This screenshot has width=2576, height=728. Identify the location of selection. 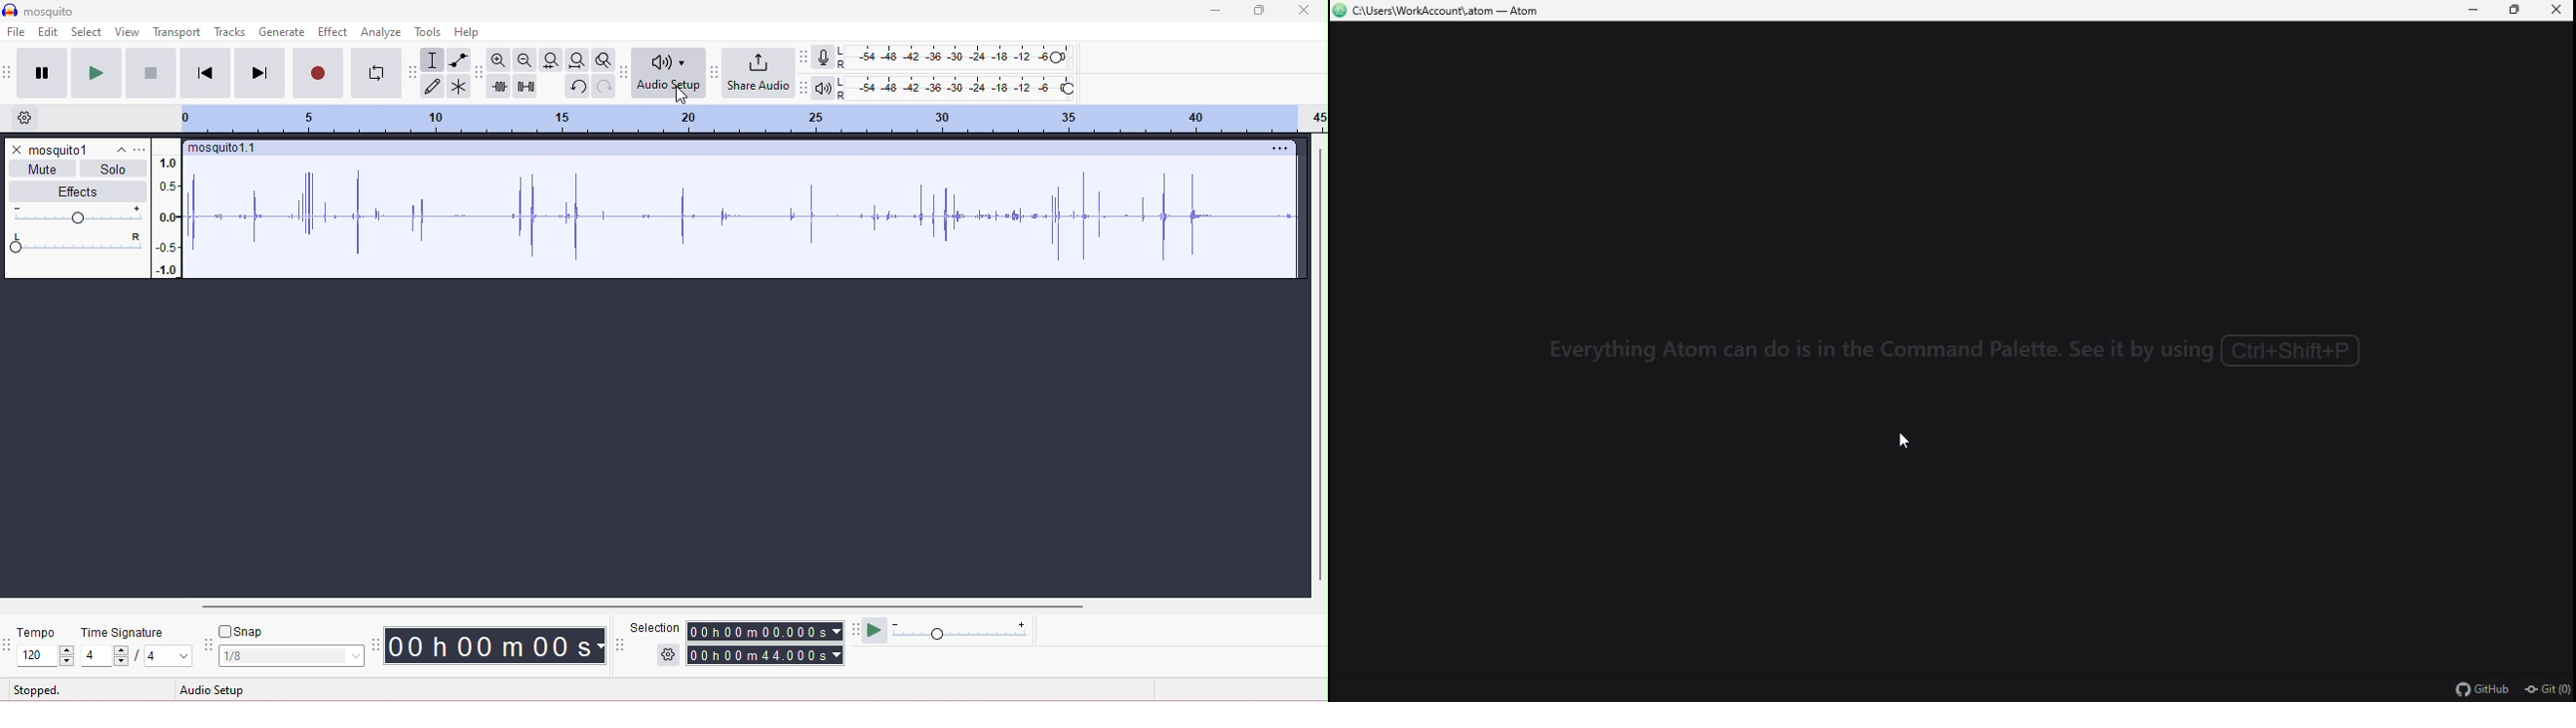
(655, 627).